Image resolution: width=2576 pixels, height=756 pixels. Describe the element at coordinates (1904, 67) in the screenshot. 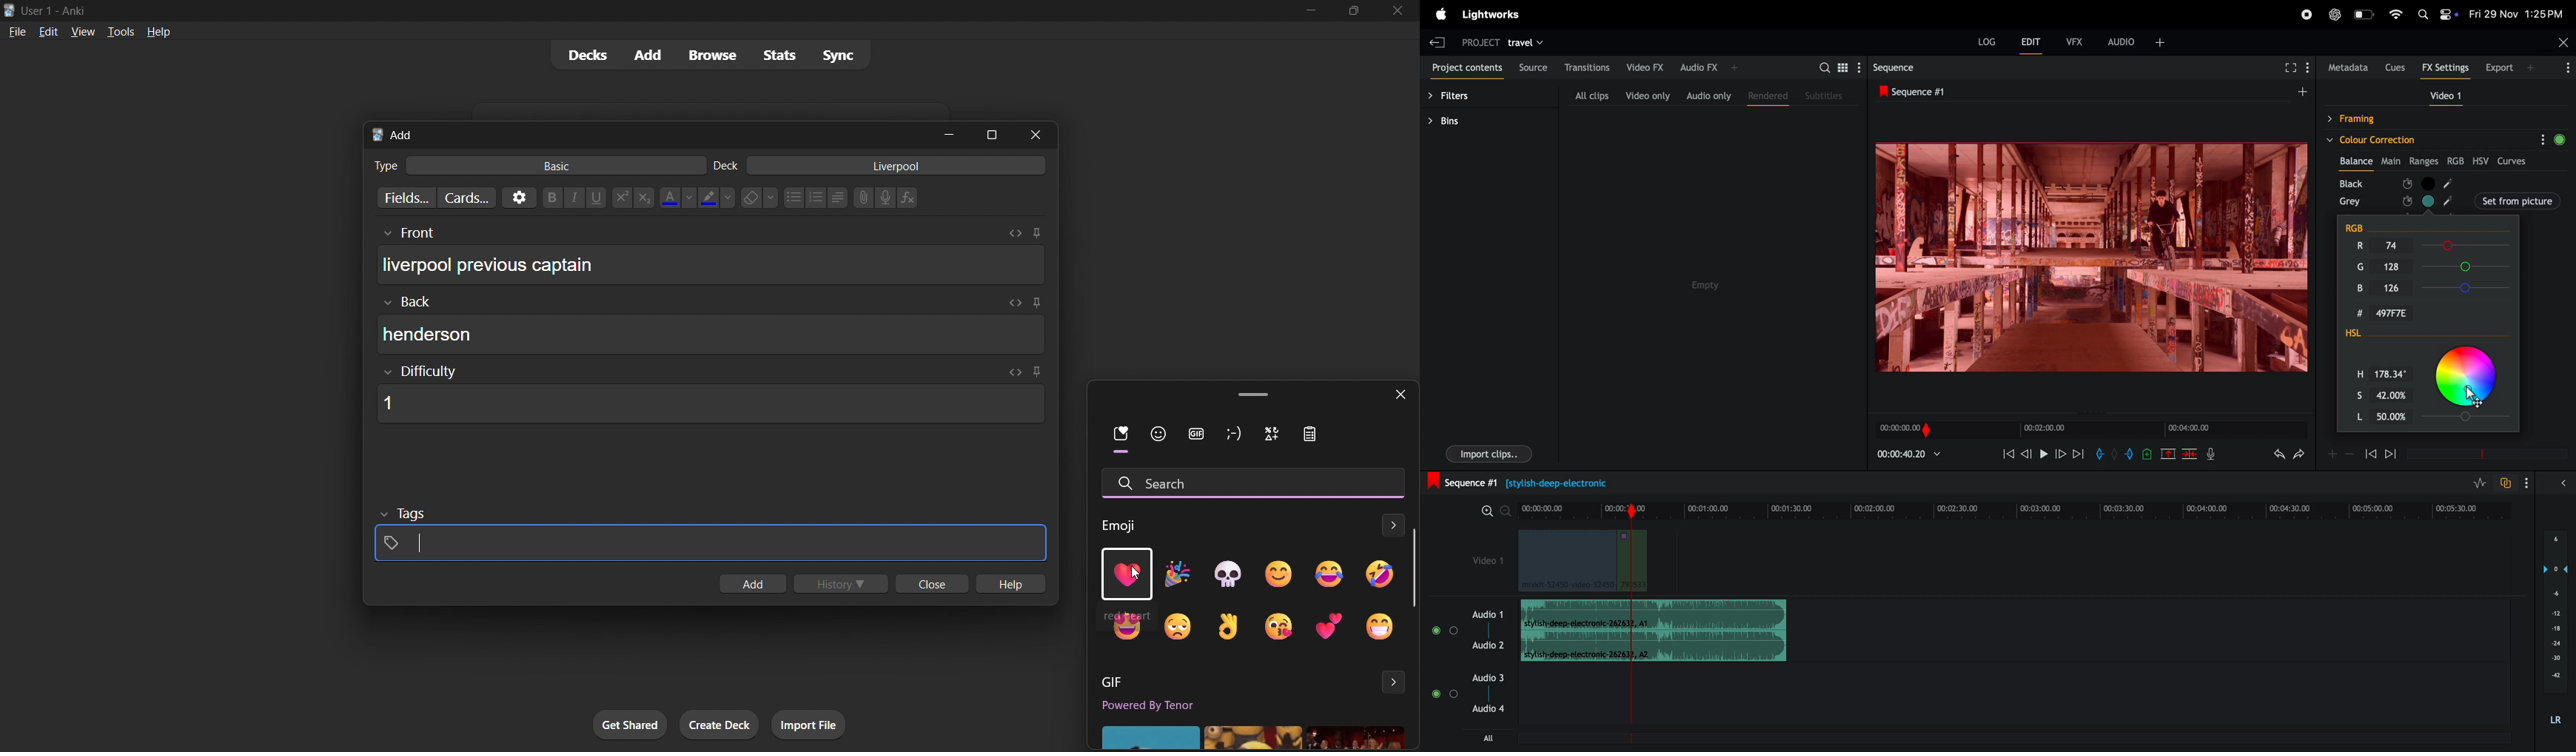

I see `sequence` at that location.